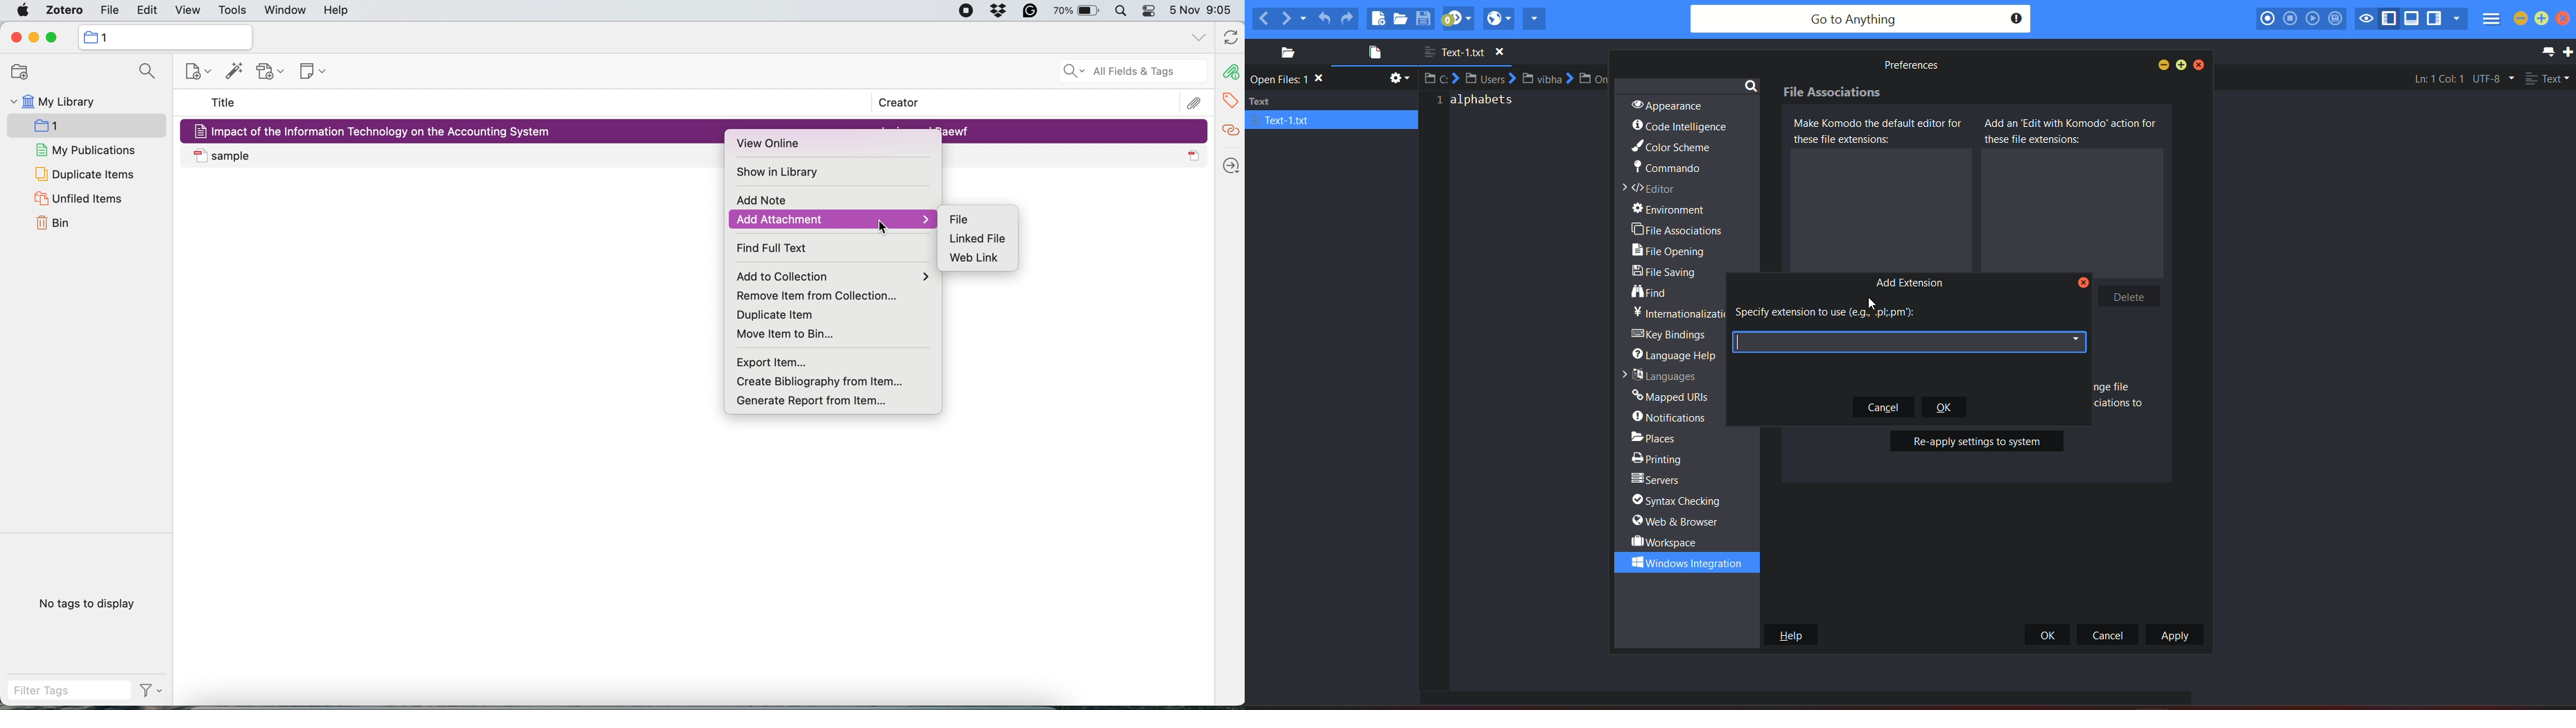 The height and width of the screenshot is (728, 2576). What do you see at coordinates (834, 381) in the screenshot?
I see `create bibliography from item` at bounding box center [834, 381].